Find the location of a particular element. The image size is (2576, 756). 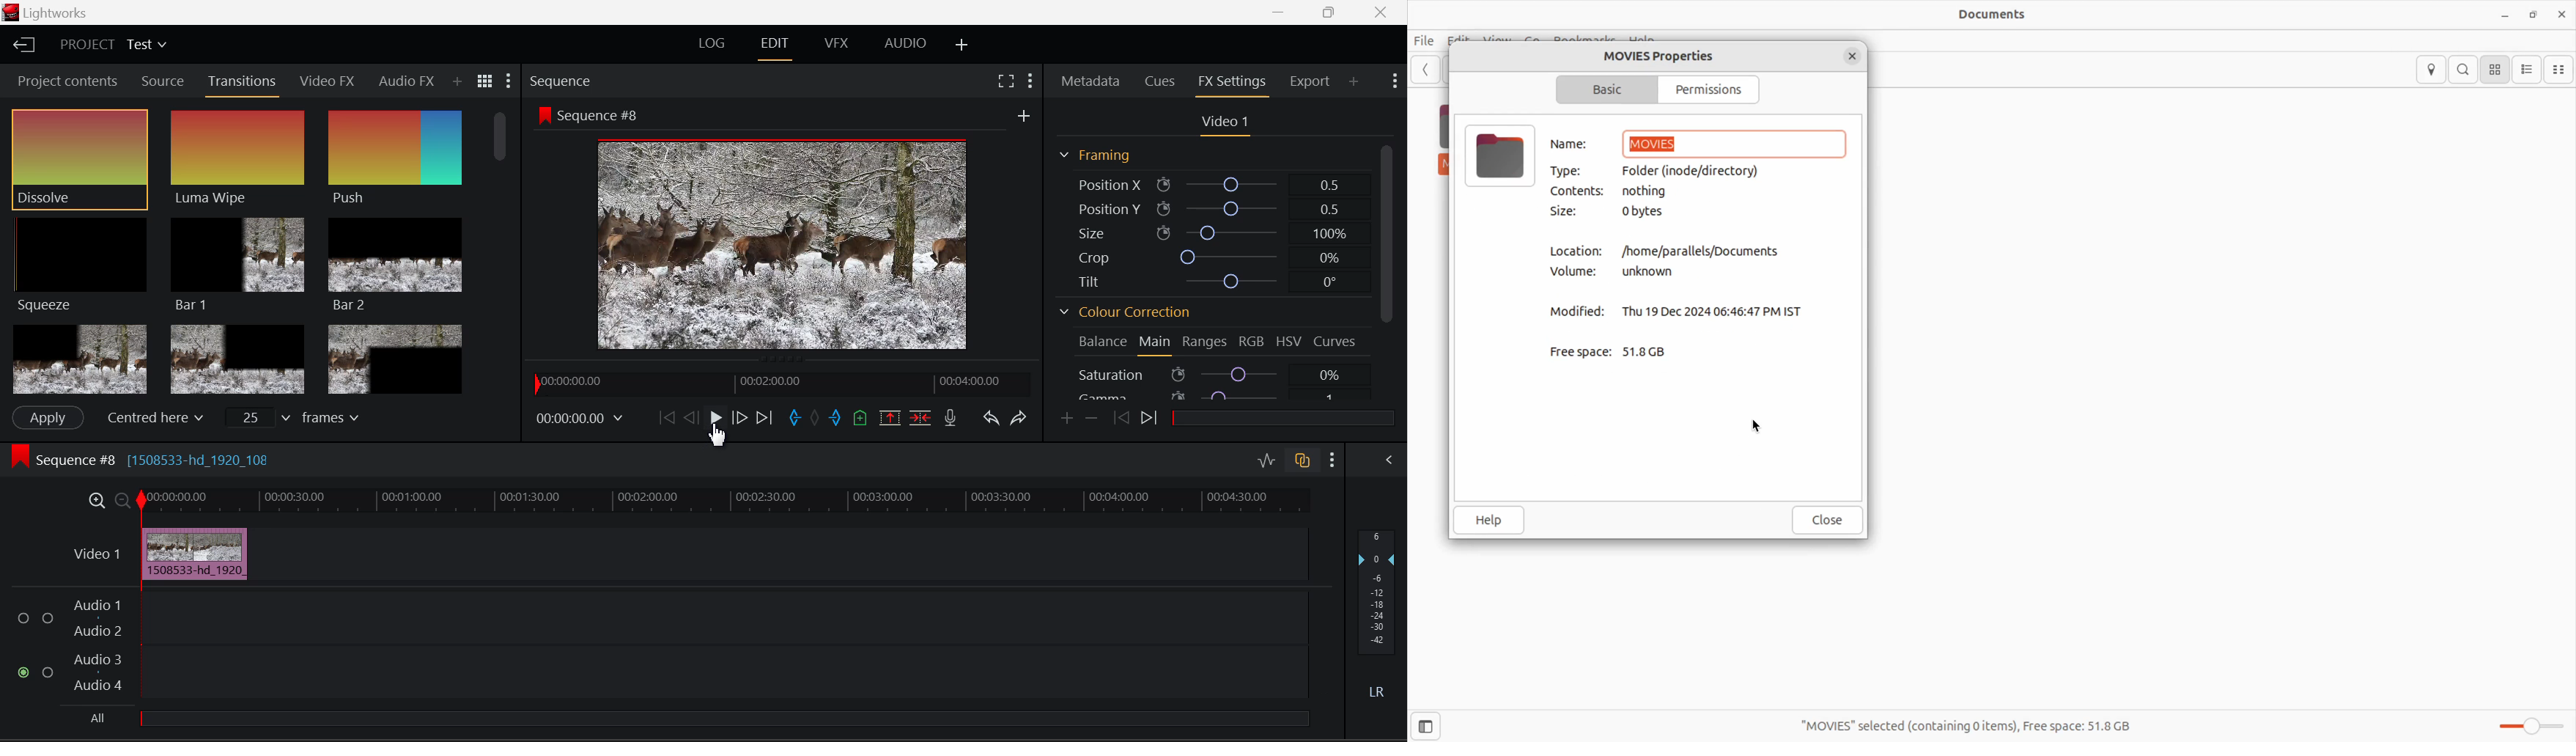

Redo is located at coordinates (1022, 419).